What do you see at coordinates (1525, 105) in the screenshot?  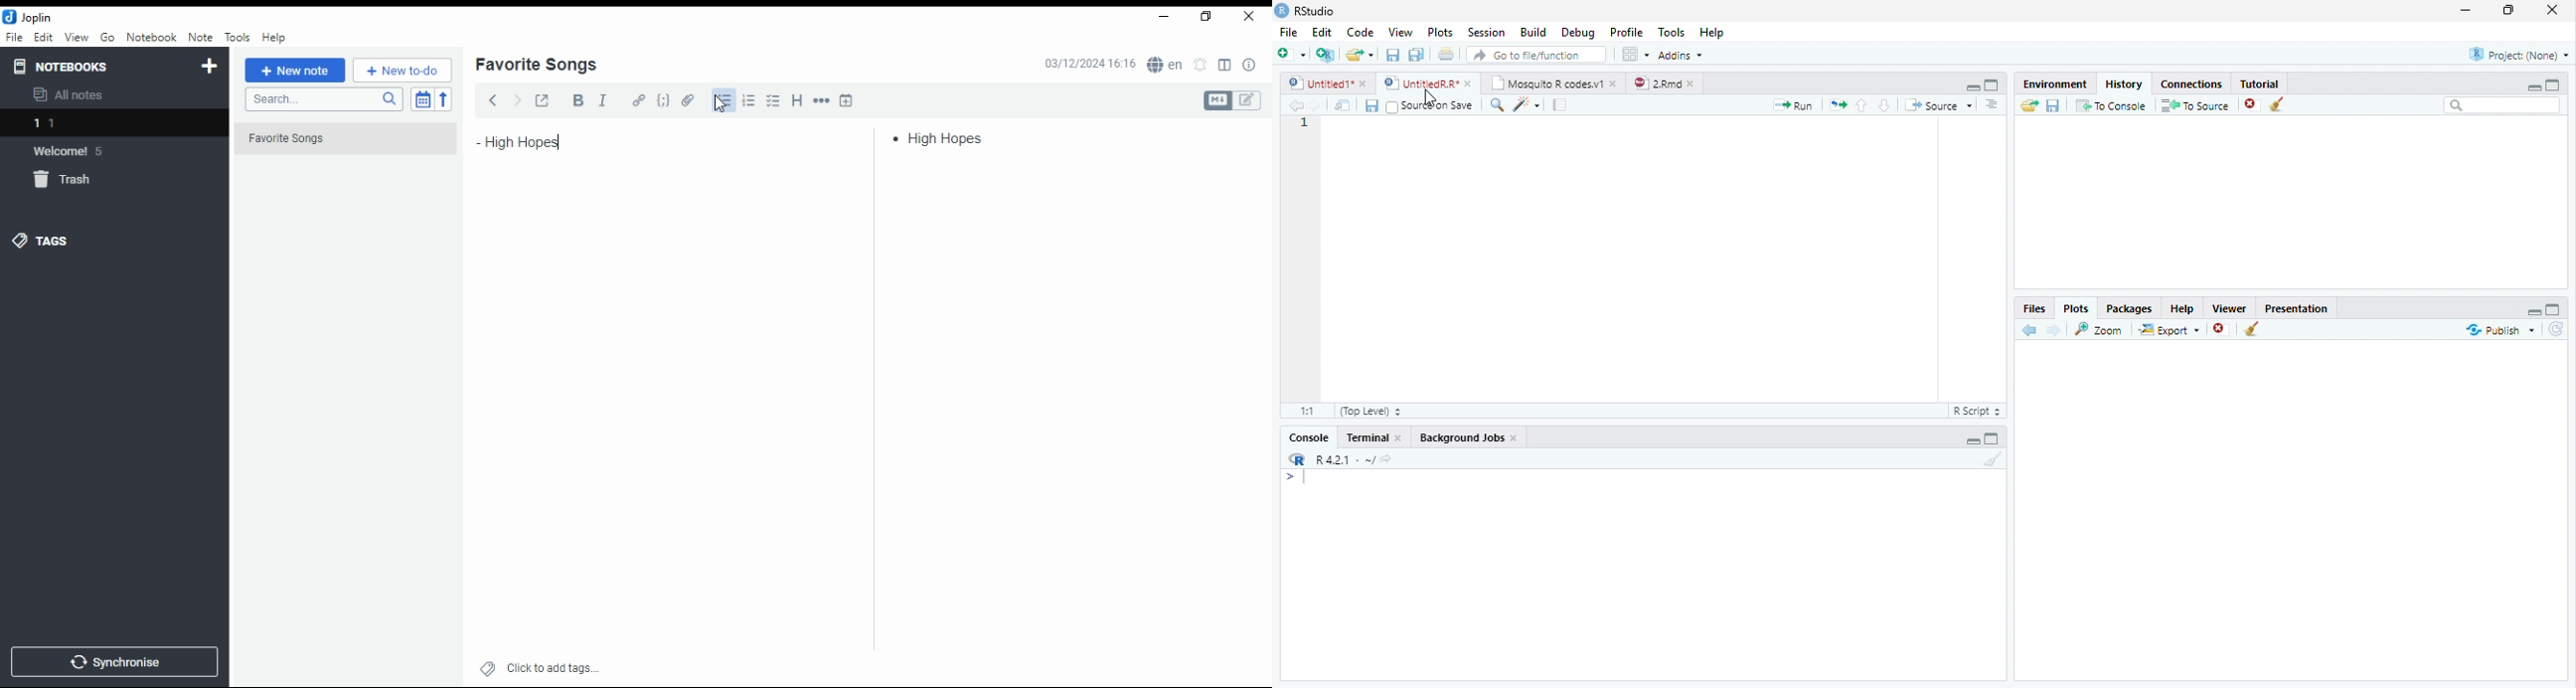 I see `Code Tools` at bounding box center [1525, 105].